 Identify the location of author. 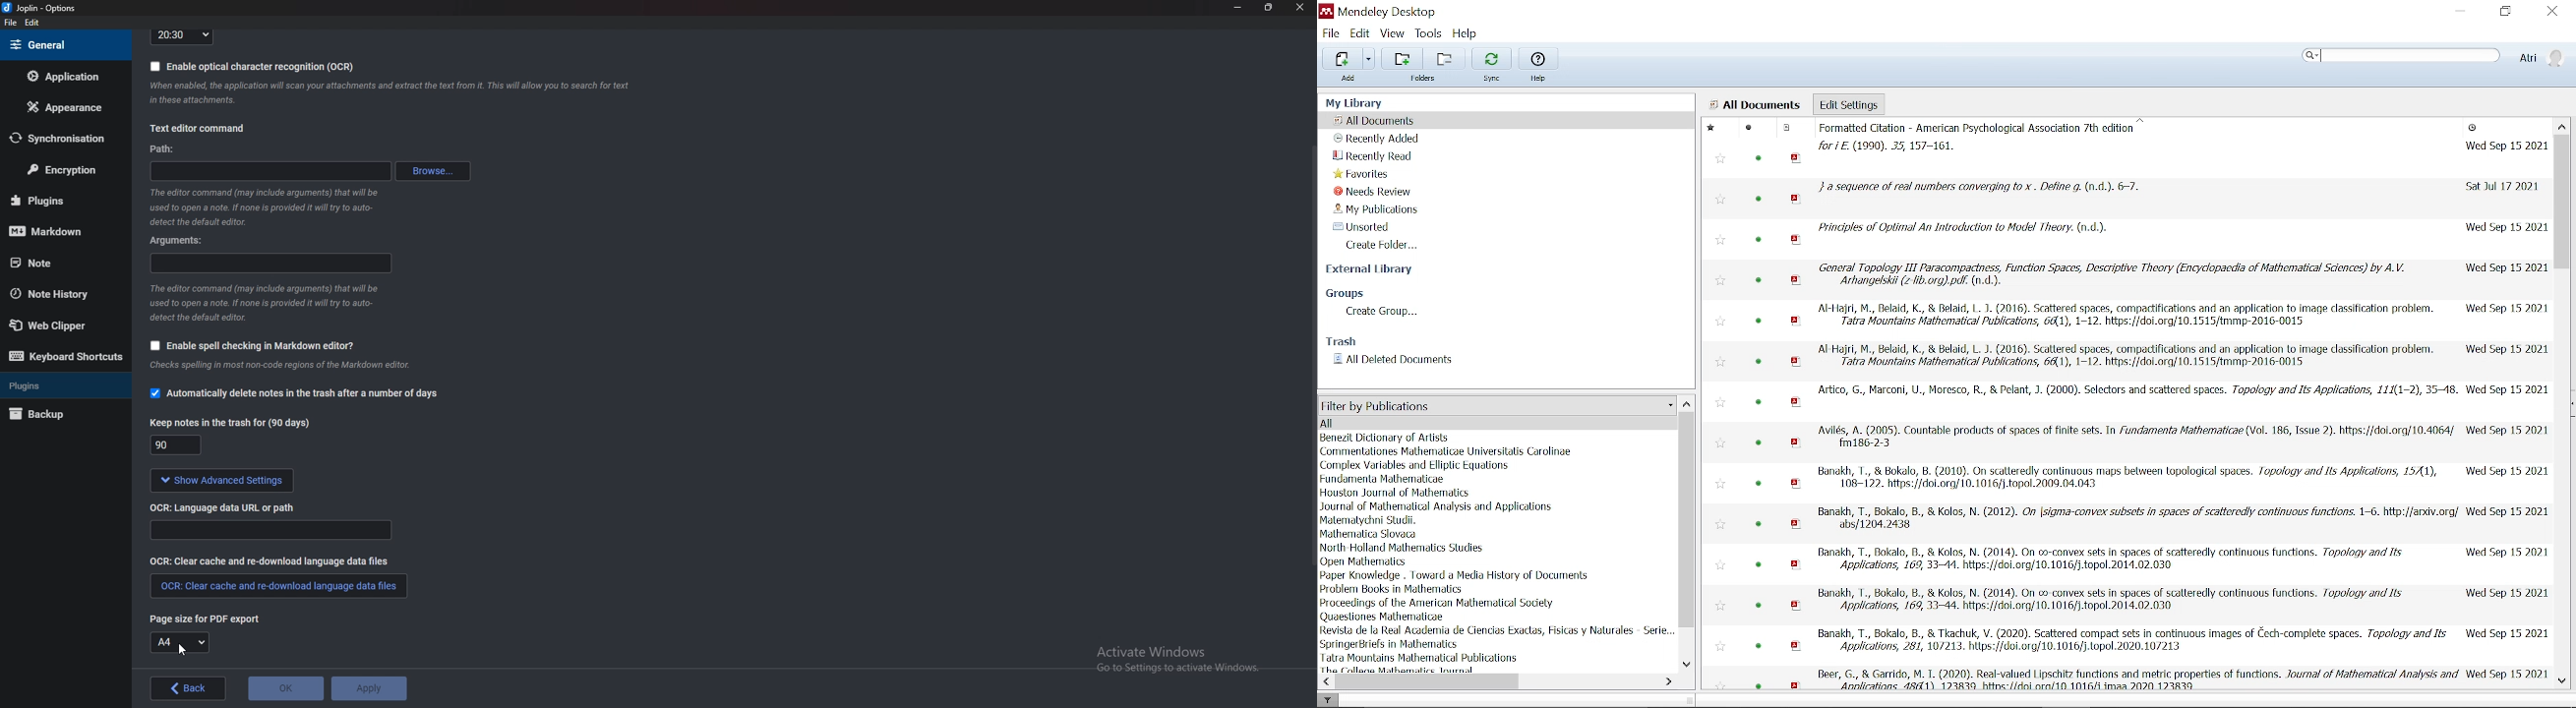
(1402, 670).